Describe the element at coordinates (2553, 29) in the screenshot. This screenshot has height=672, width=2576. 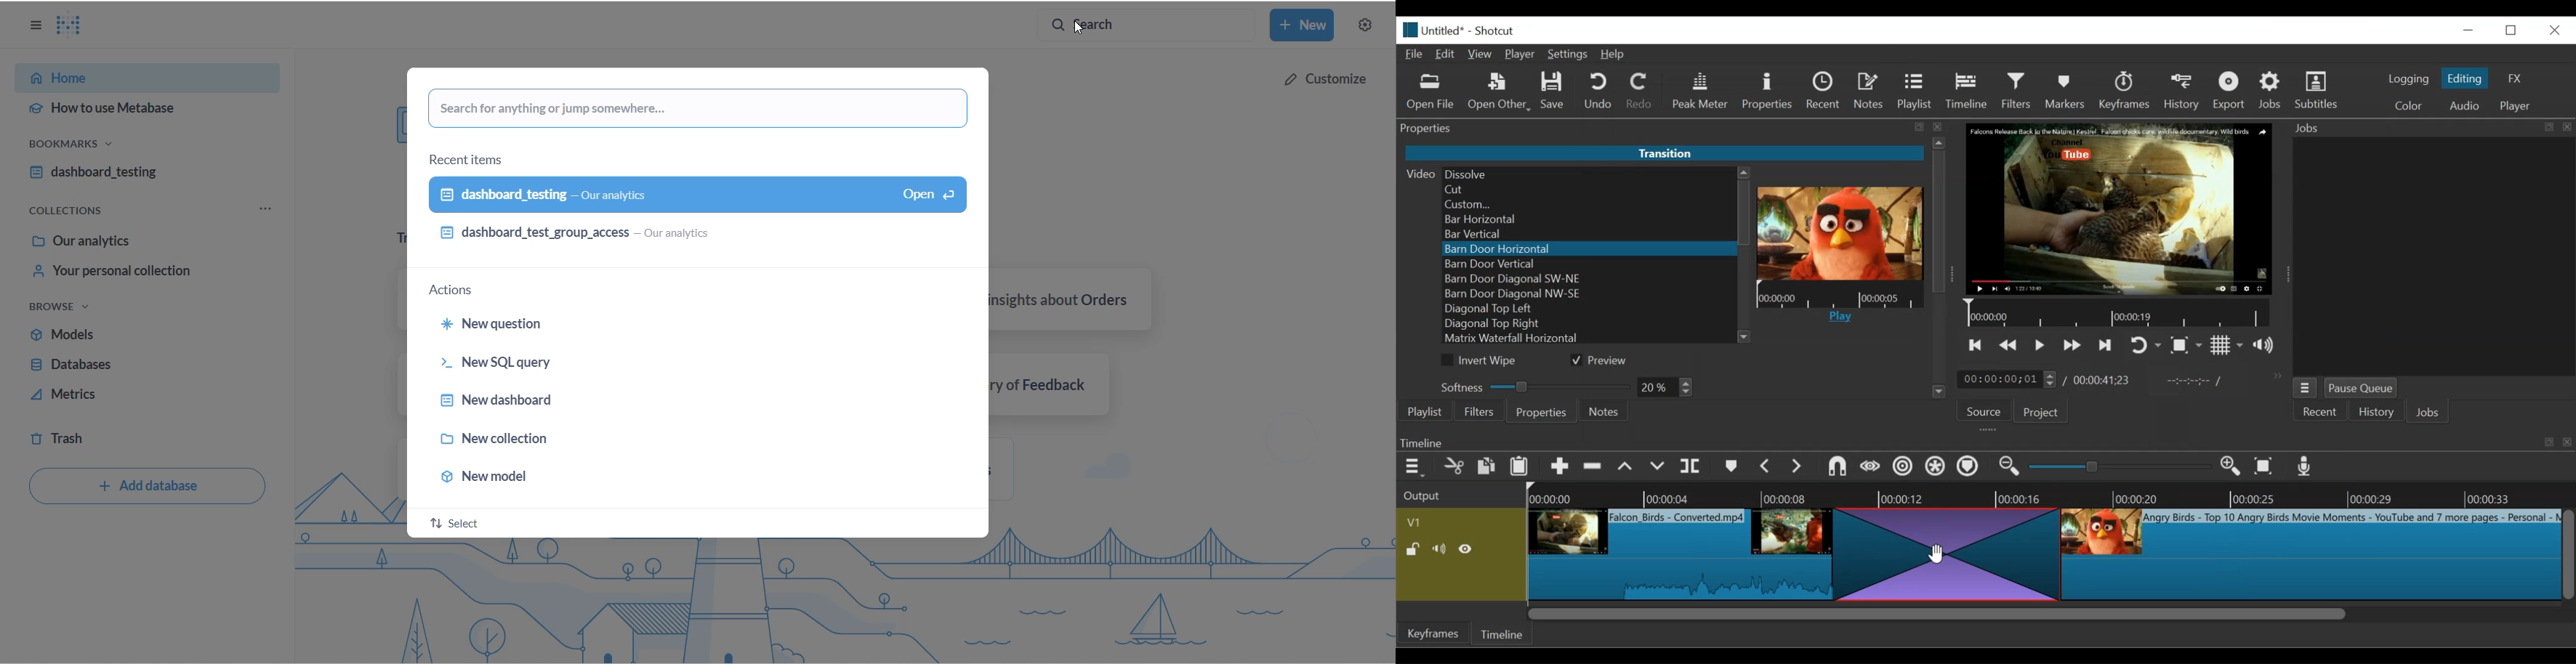
I see `Close` at that location.